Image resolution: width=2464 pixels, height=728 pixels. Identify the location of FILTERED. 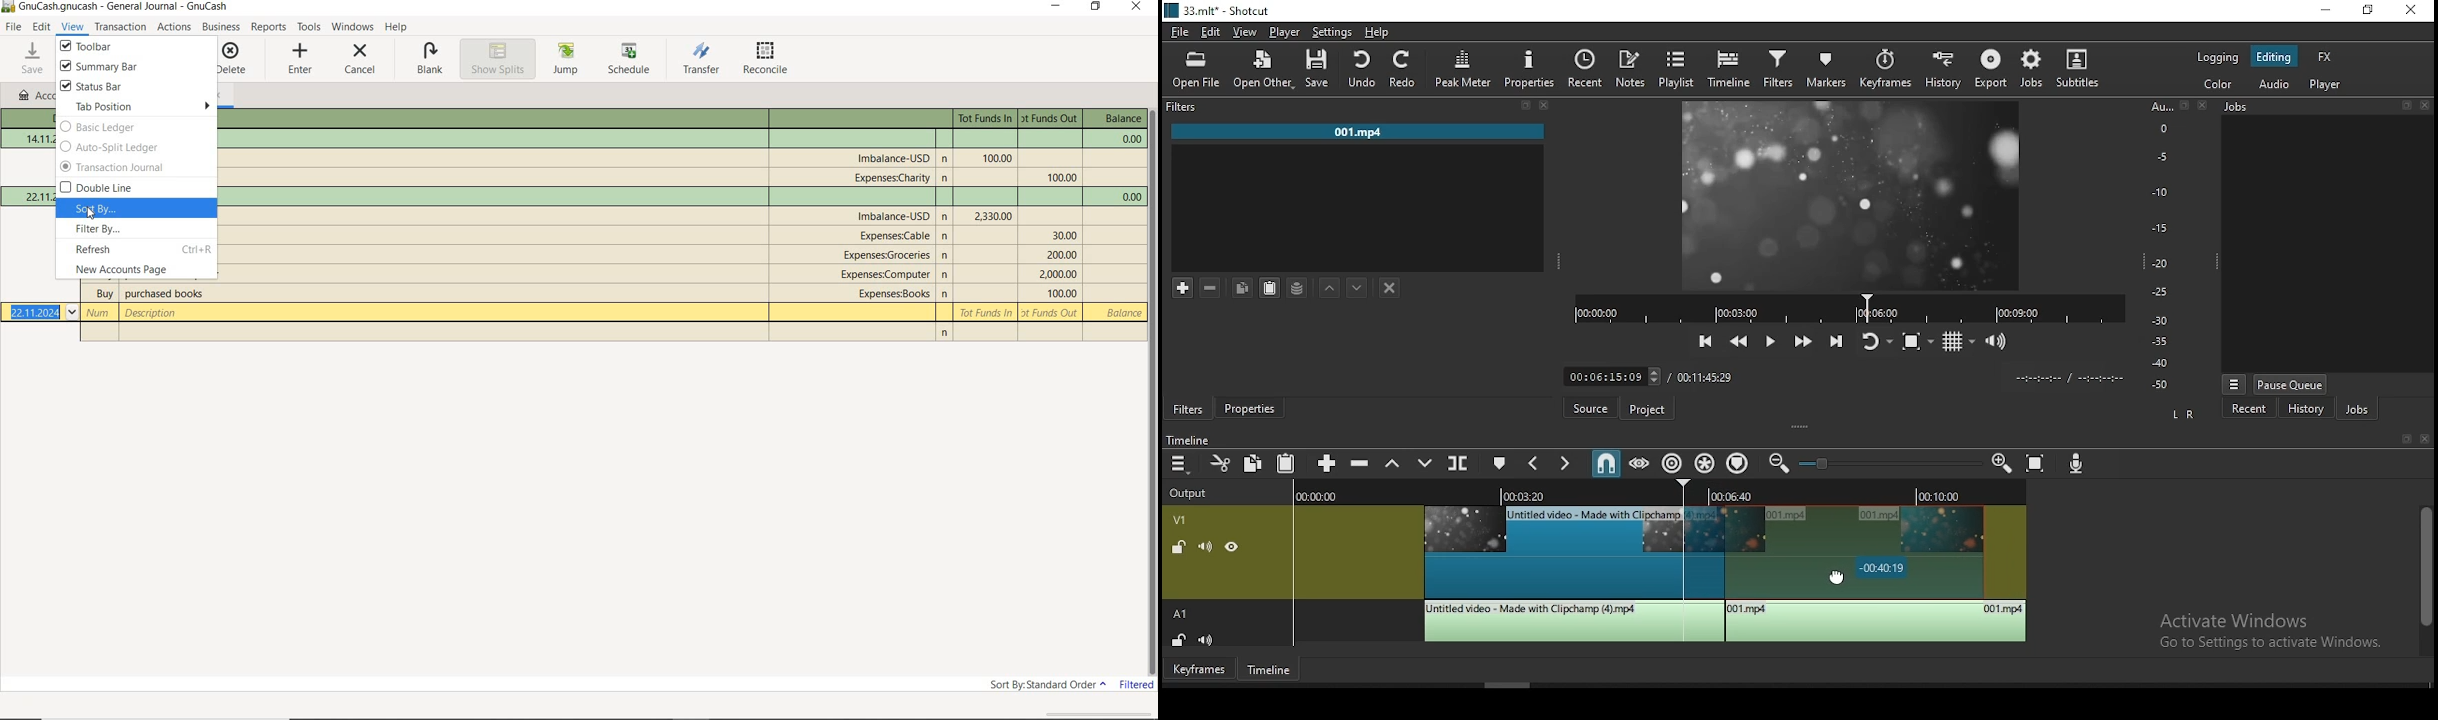
(1135, 688).